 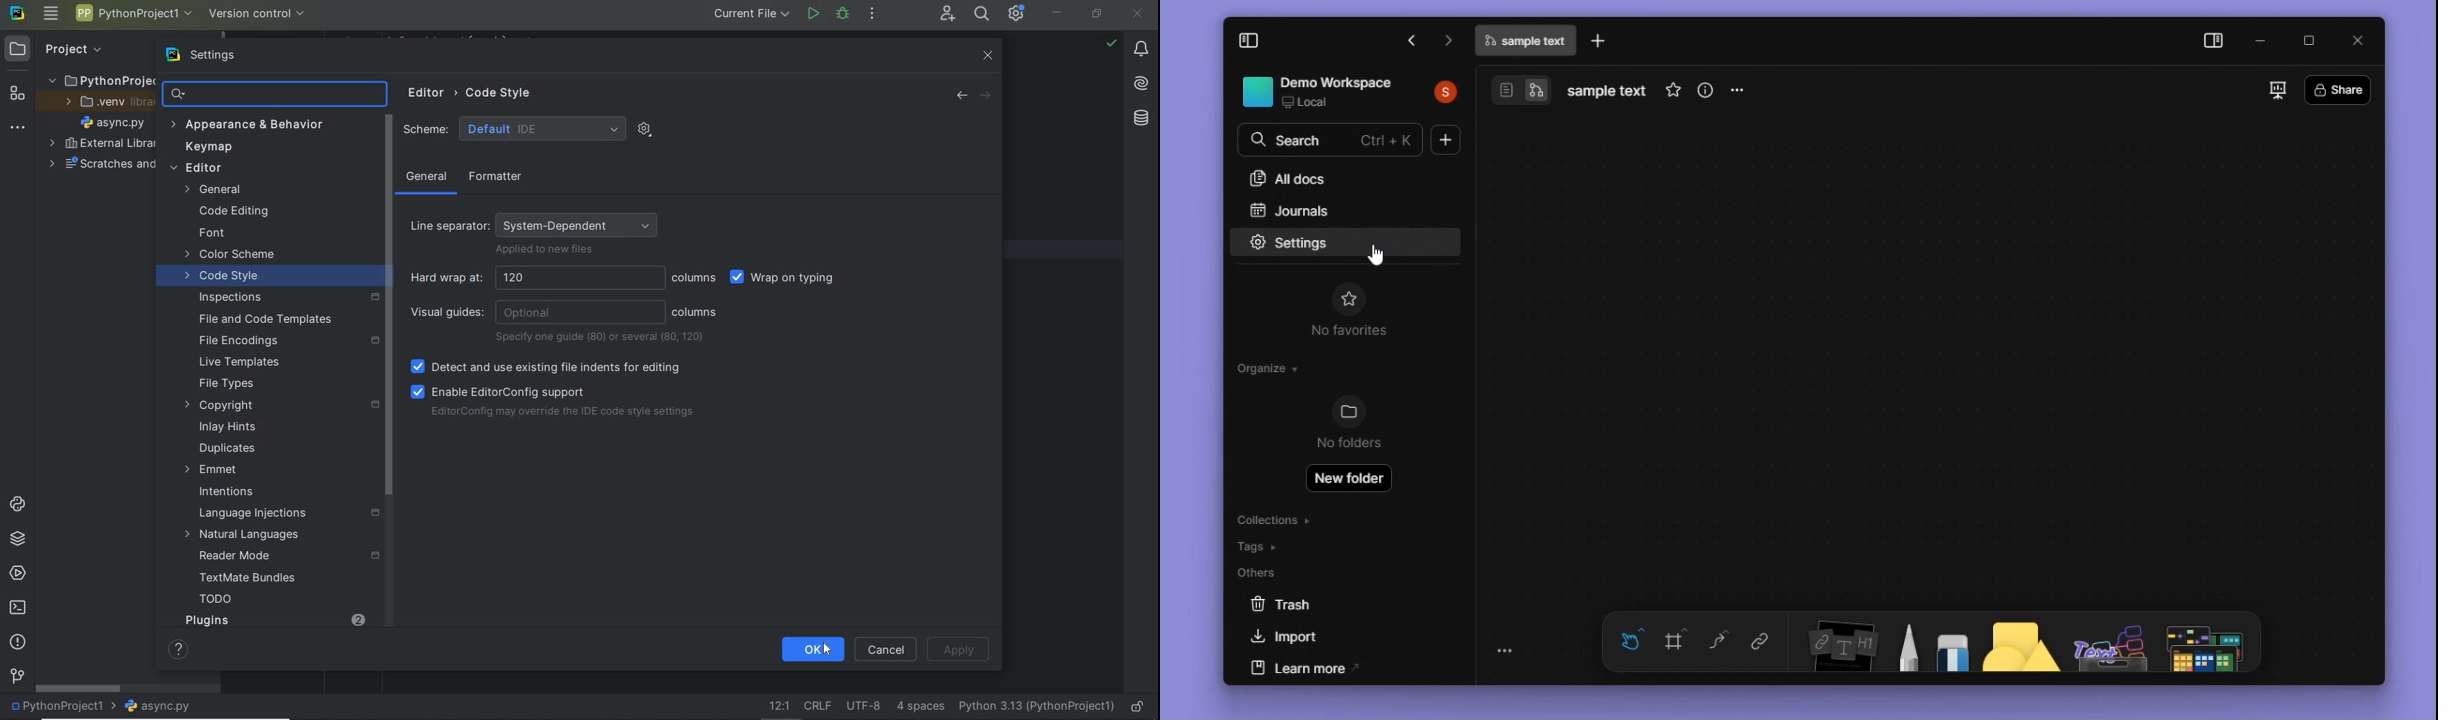 What do you see at coordinates (243, 536) in the screenshot?
I see `Natural Languages` at bounding box center [243, 536].